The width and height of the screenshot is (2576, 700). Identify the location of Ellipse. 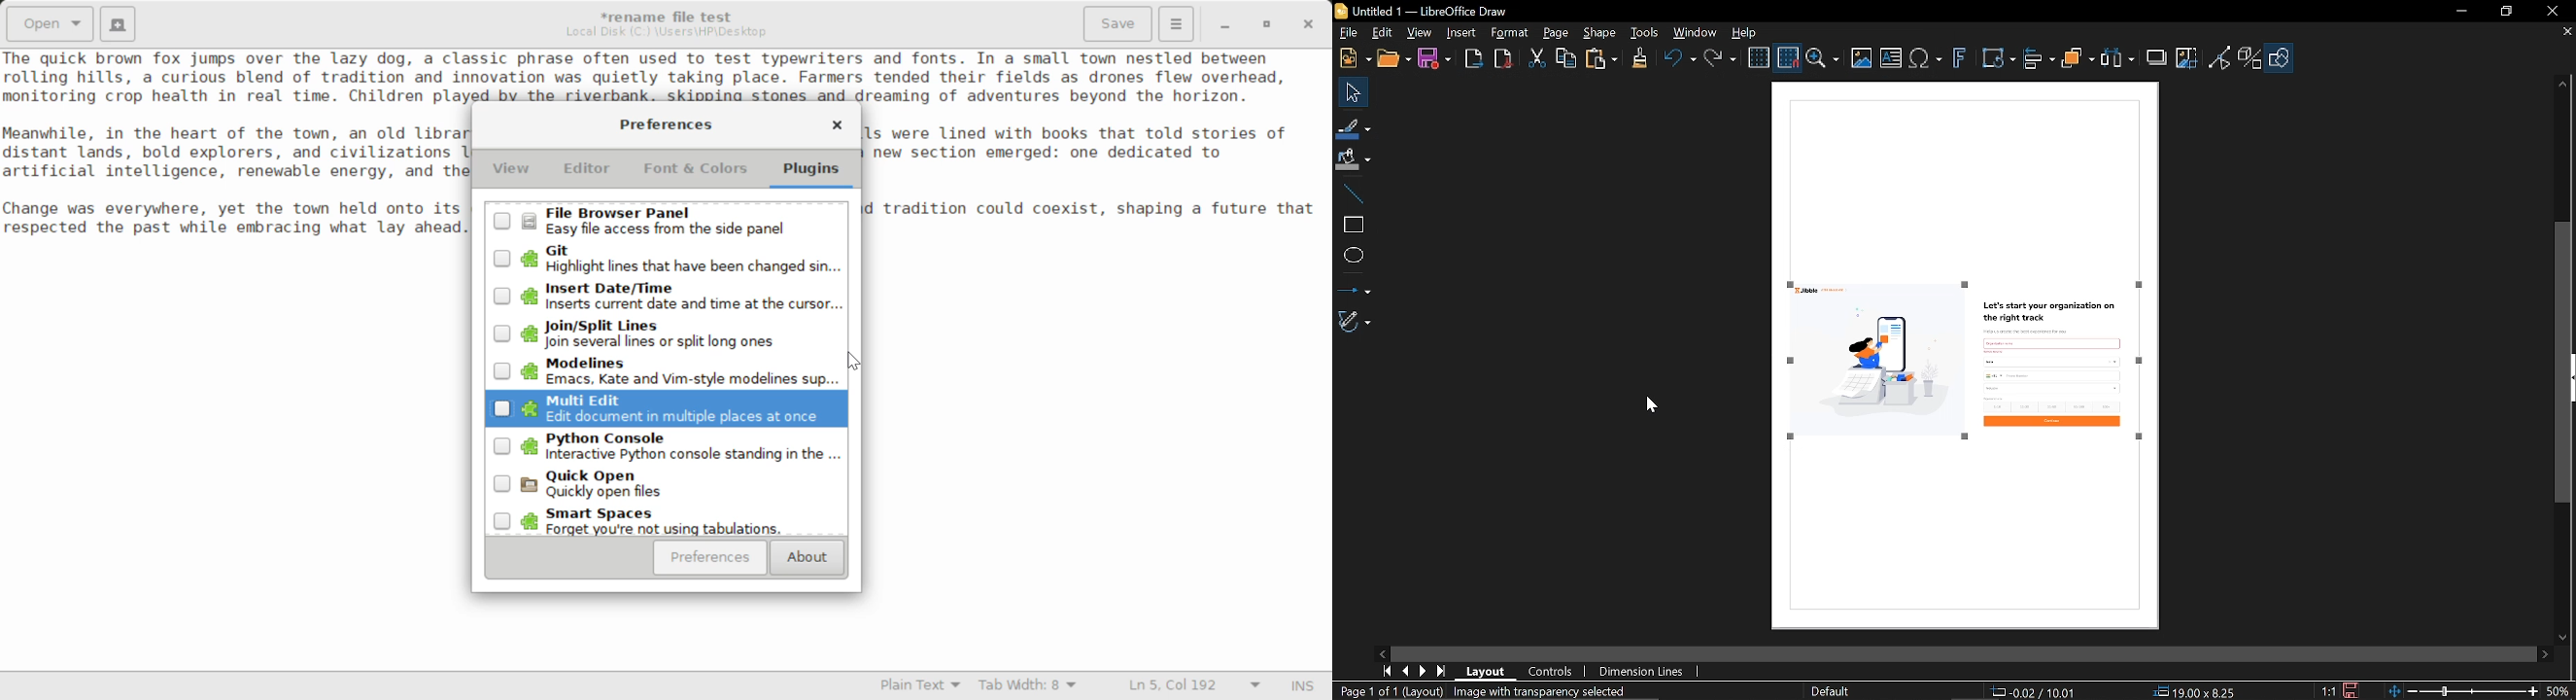
(1351, 254).